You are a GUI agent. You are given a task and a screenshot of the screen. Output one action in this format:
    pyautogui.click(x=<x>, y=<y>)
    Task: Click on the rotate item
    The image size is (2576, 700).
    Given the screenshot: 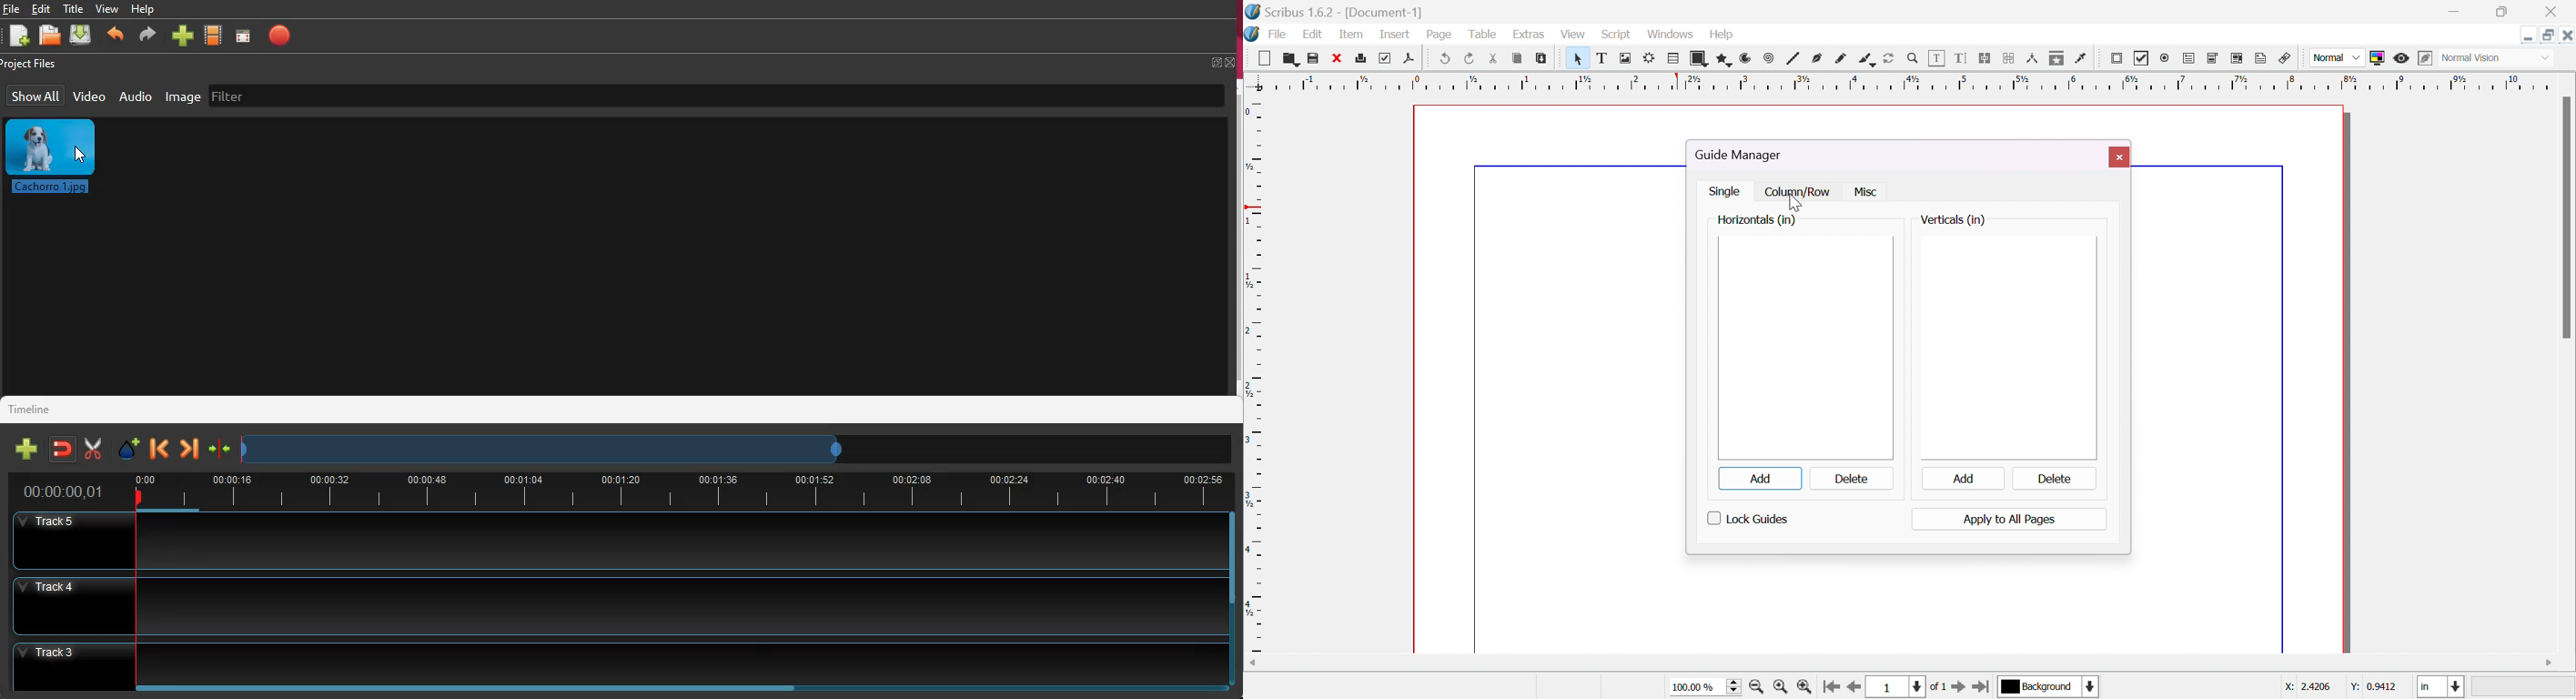 What is the action you would take?
    pyautogui.click(x=1889, y=59)
    